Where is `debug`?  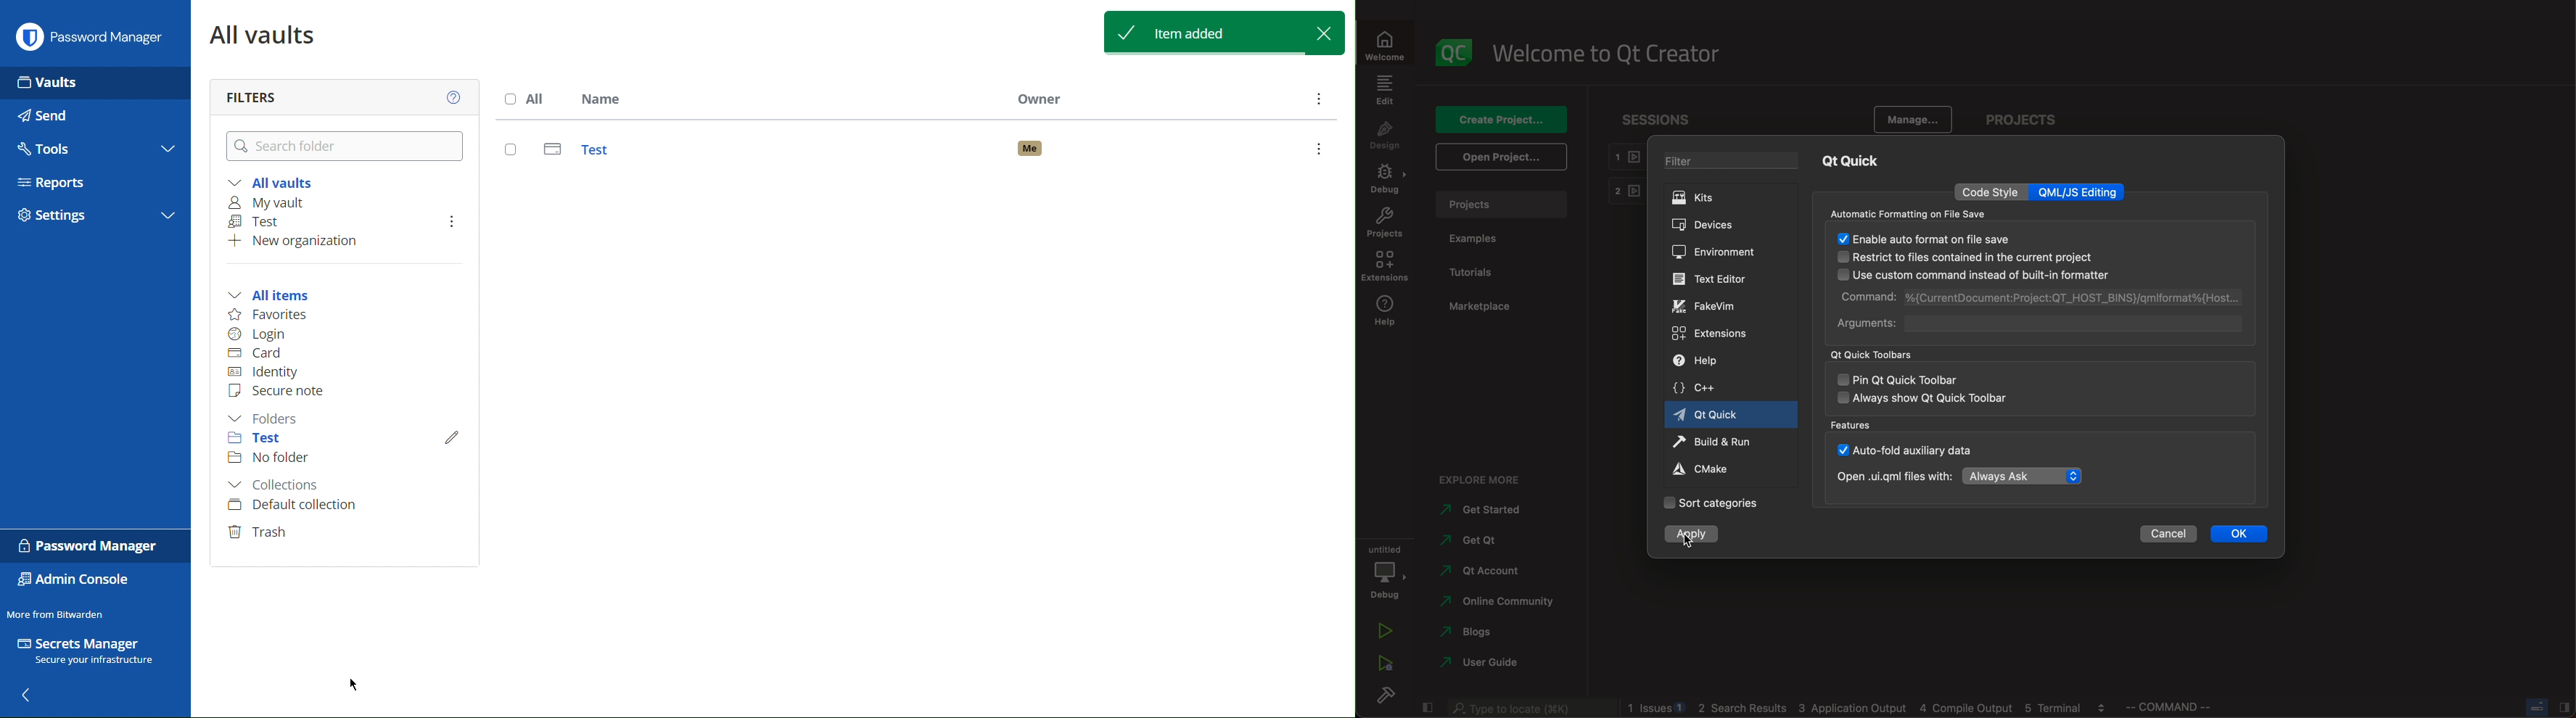 debug is located at coordinates (1386, 179).